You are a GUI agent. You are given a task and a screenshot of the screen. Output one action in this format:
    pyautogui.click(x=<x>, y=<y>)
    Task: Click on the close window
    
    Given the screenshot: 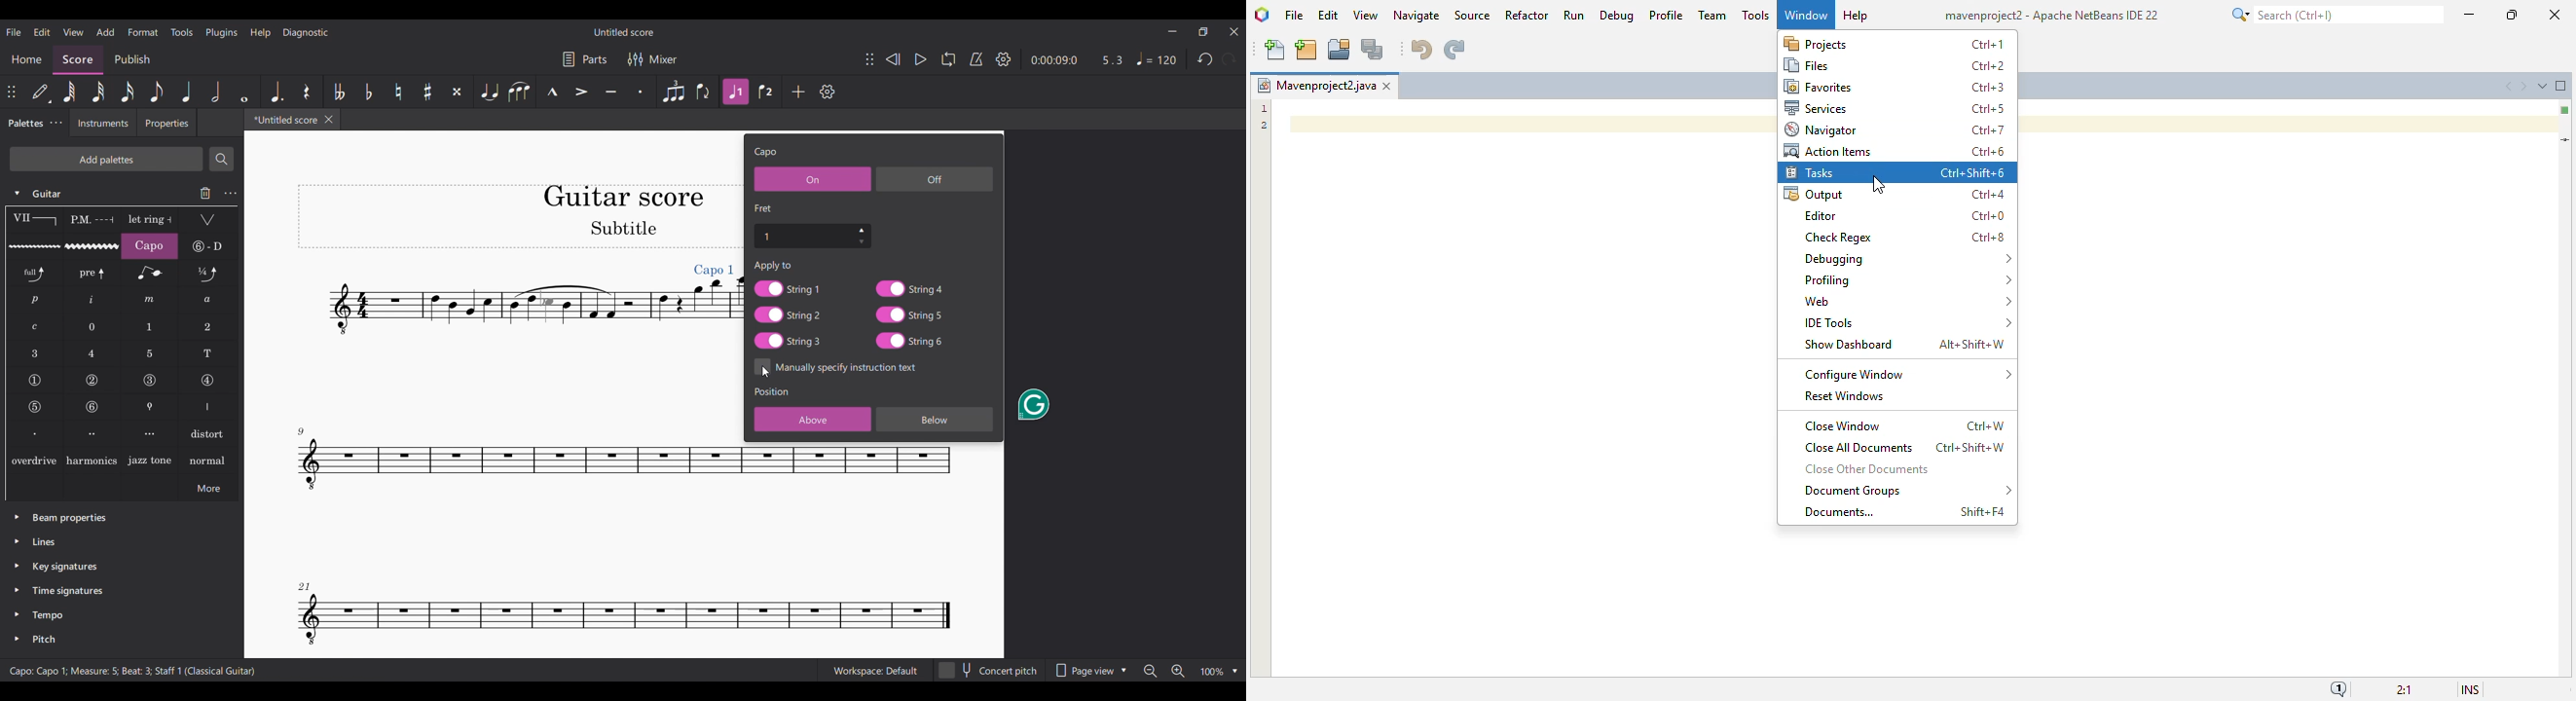 What is the action you would take?
    pyautogui.click(x=1386, y=86)
    